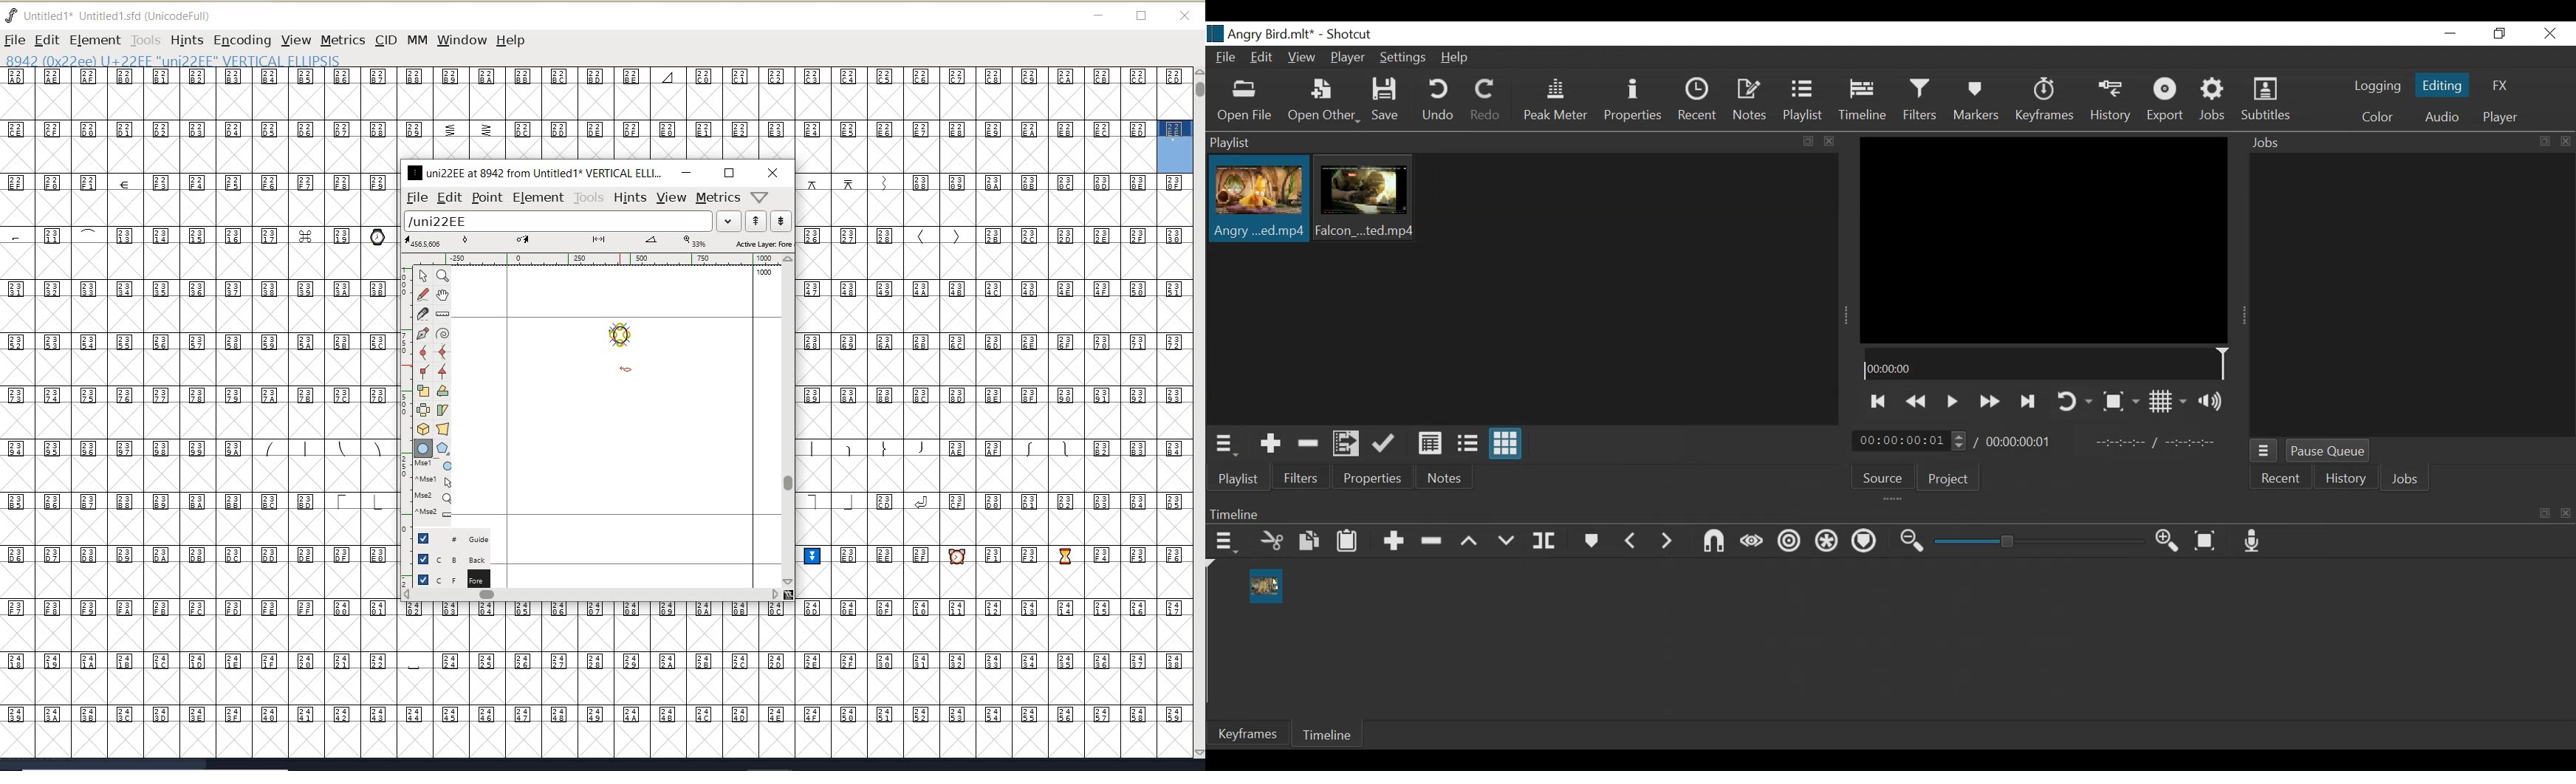 This screenshot has width=2576, height=784. What do you see at coordinates (2171, 401) in the screenshot?
I see `Toggle display grid on player` at bounding box center [2171, 401].